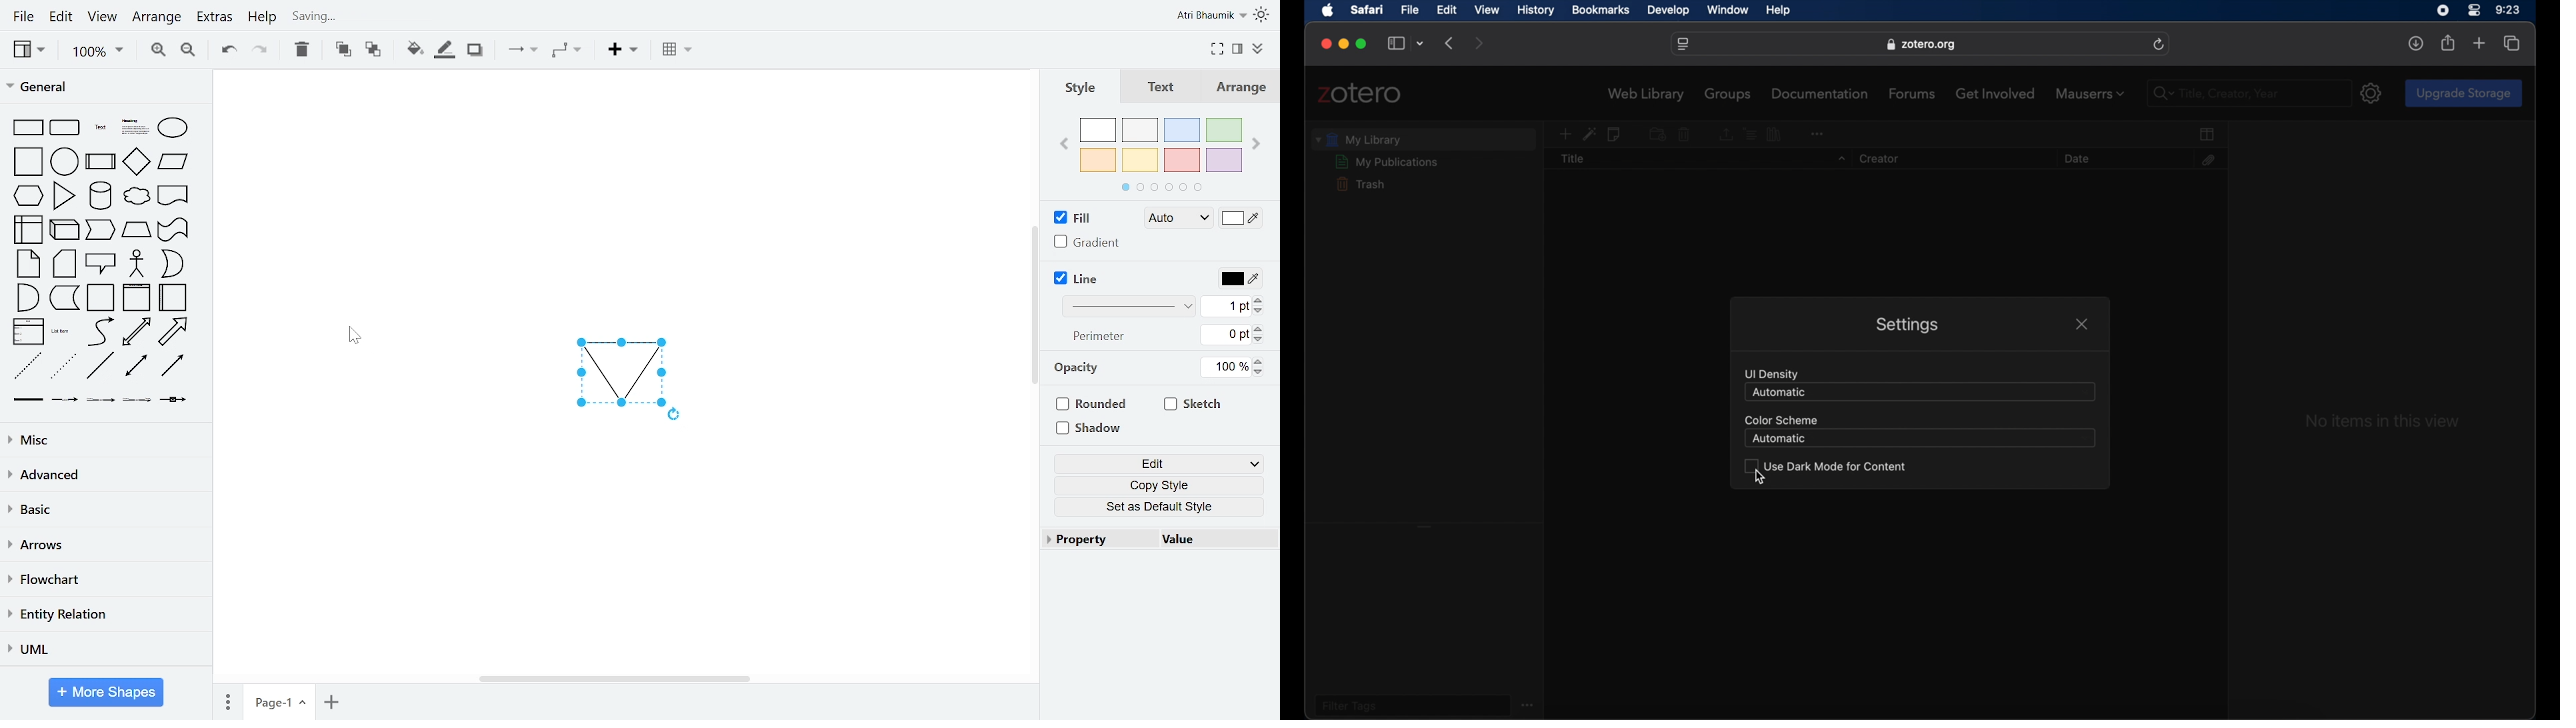  What do you see at coordinates (27, 333) in the screenshot?
I see `list` at bounding box center [27, 333].